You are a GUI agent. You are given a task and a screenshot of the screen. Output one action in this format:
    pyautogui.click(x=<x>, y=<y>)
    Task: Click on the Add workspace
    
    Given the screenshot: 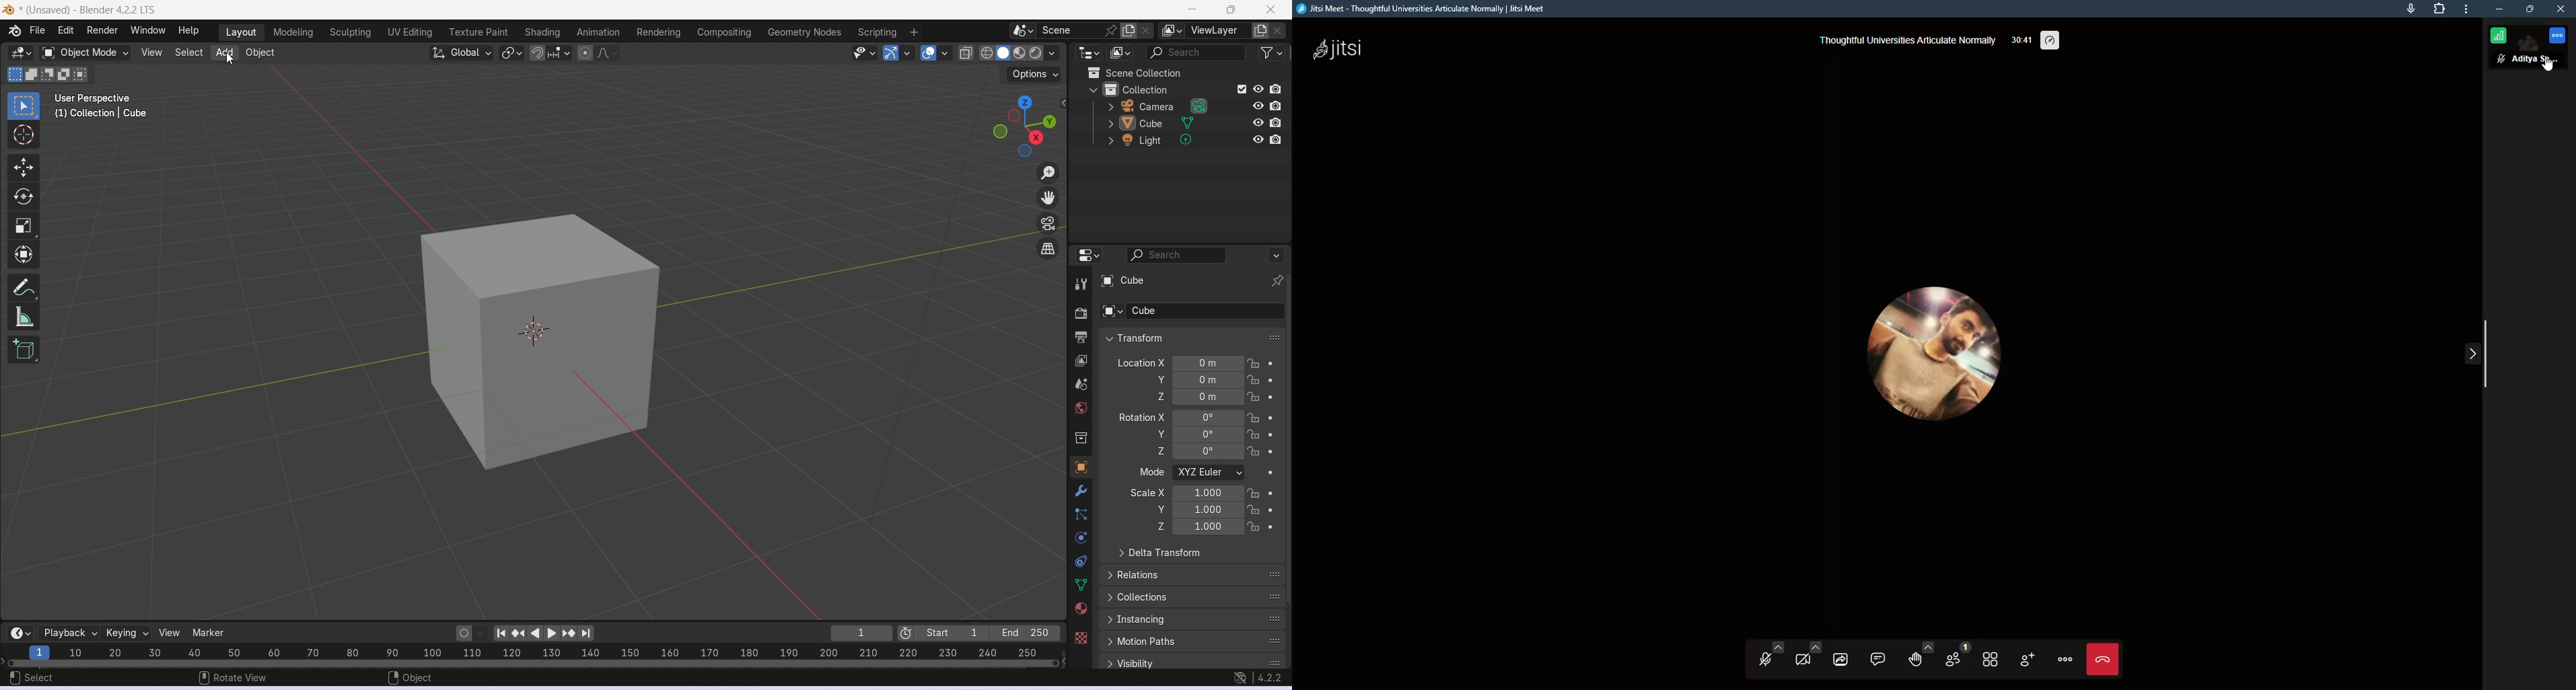 What is the action you would take?
    pyautogui.click(x=913, y=34)
    